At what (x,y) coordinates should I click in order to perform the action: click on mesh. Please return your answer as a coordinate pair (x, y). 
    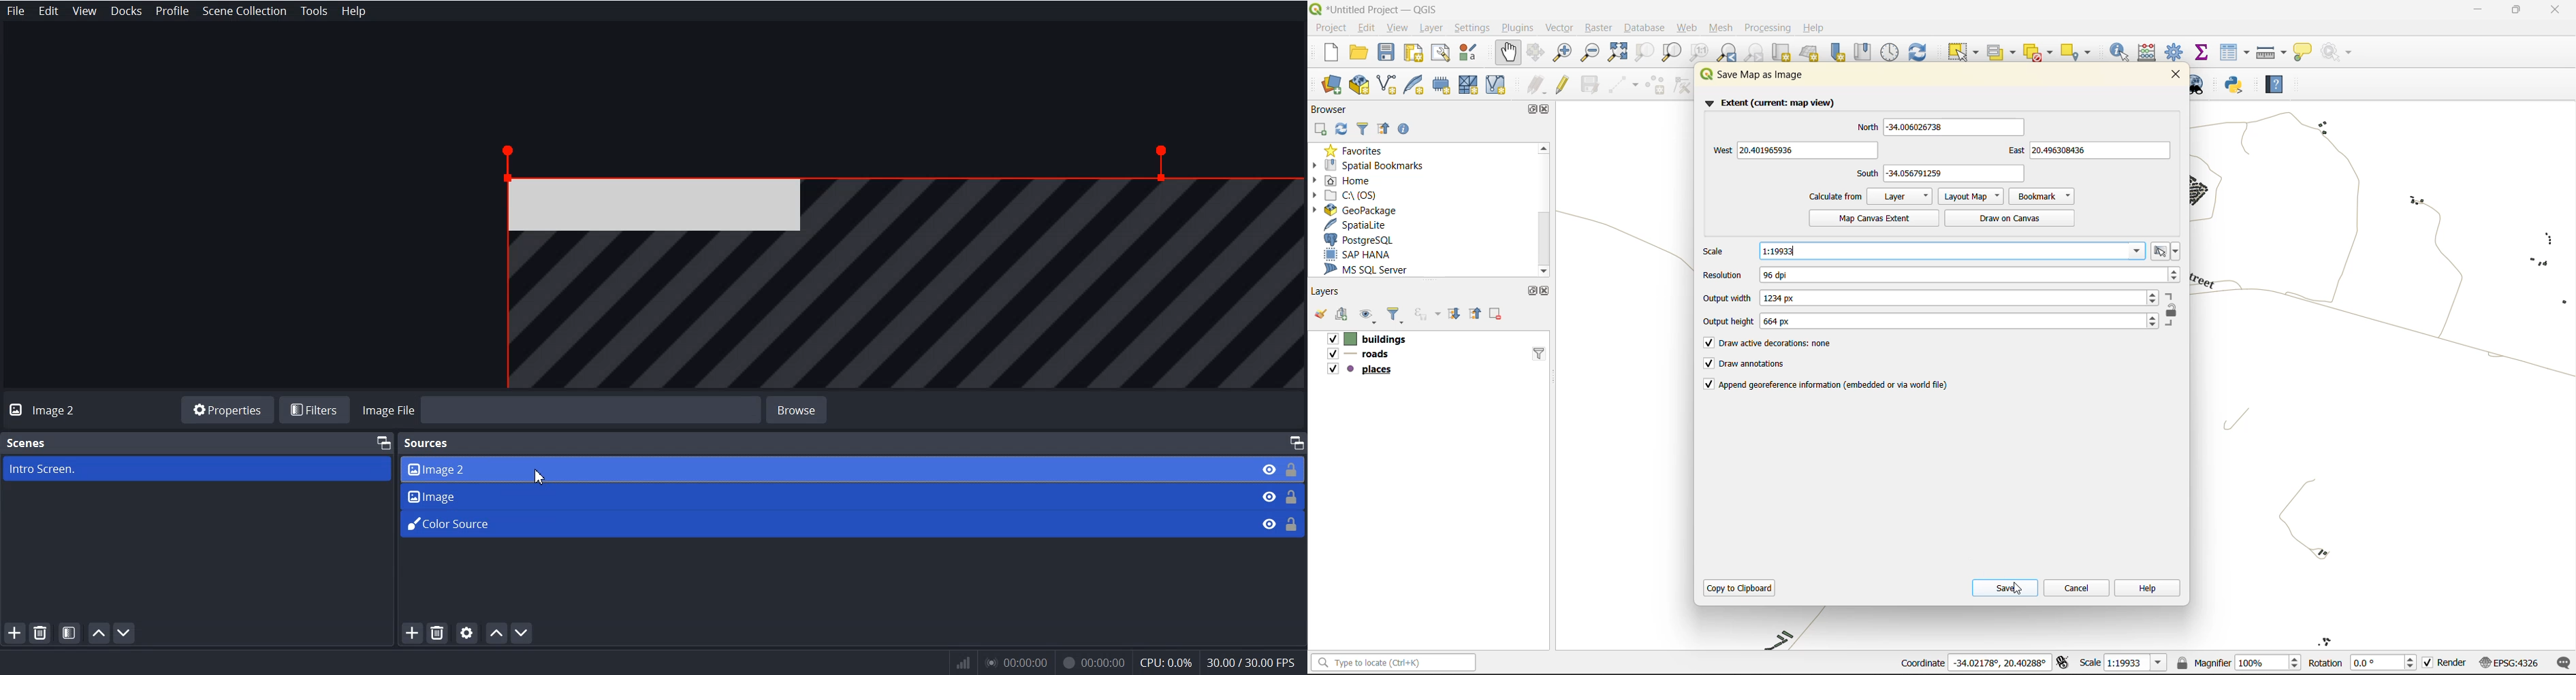
    Looking at the image, I should click on (1720, 30).